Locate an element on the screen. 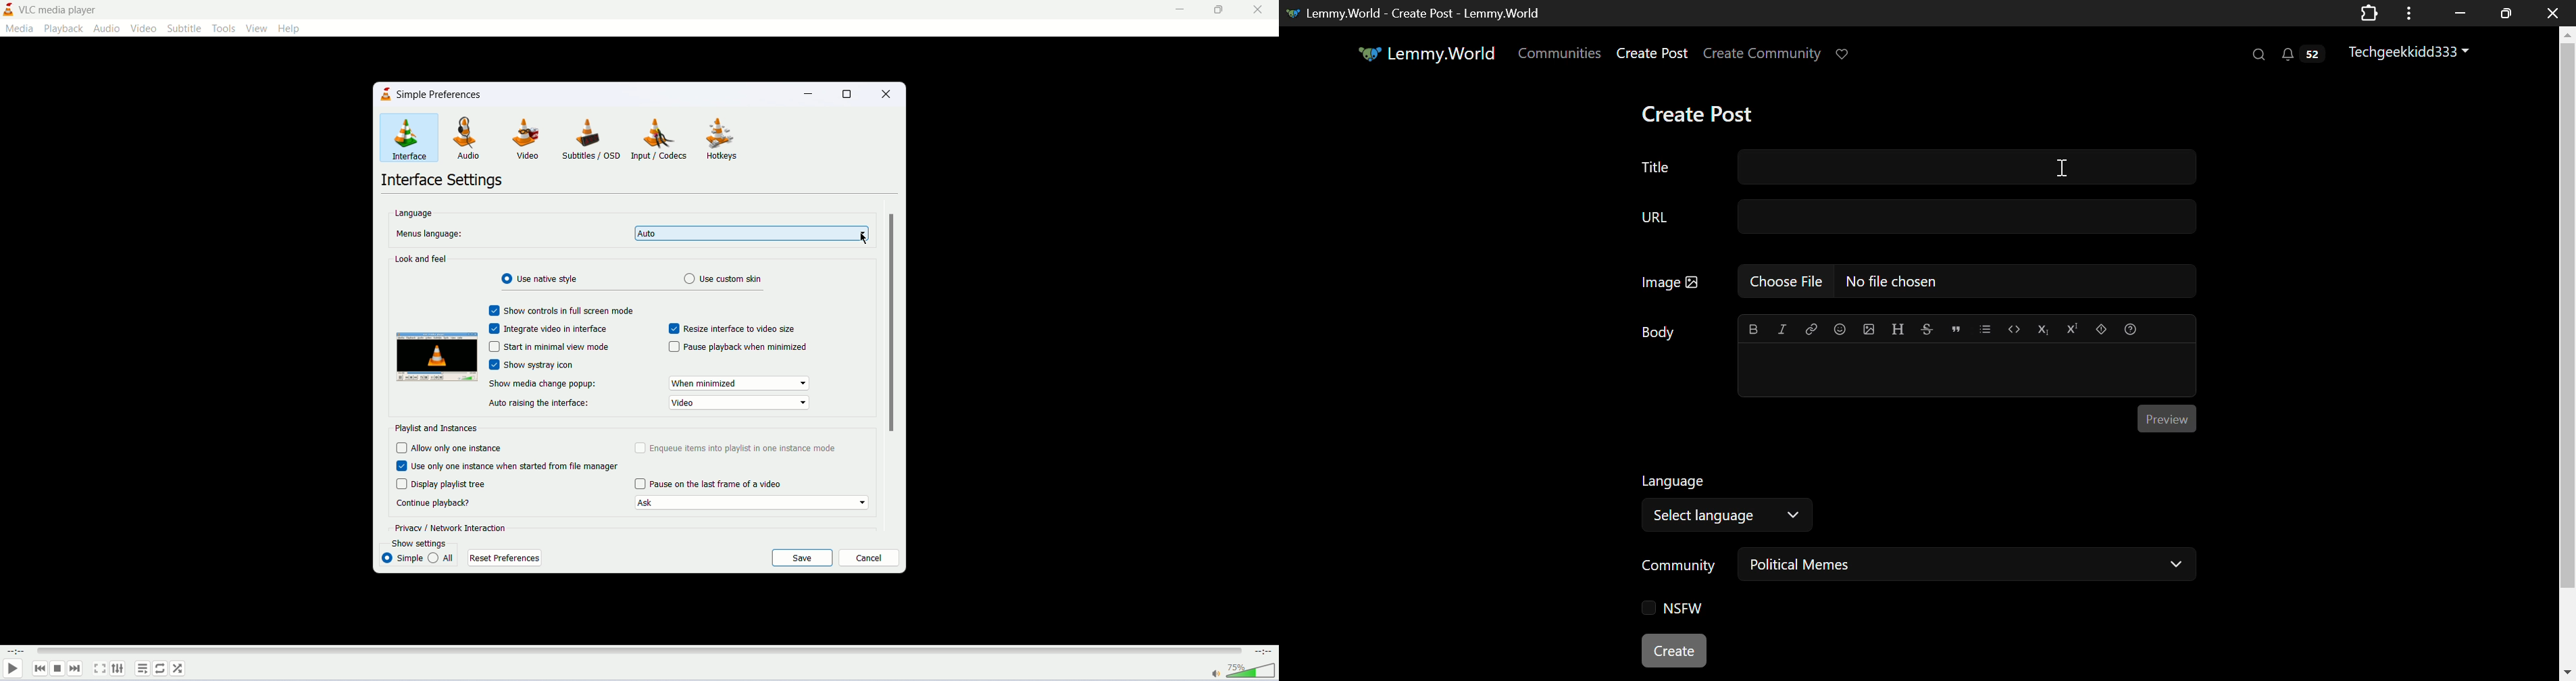 The height and width of the screenshot is (700, 2576). Strikethrough is located at coordinates (1927, 329).